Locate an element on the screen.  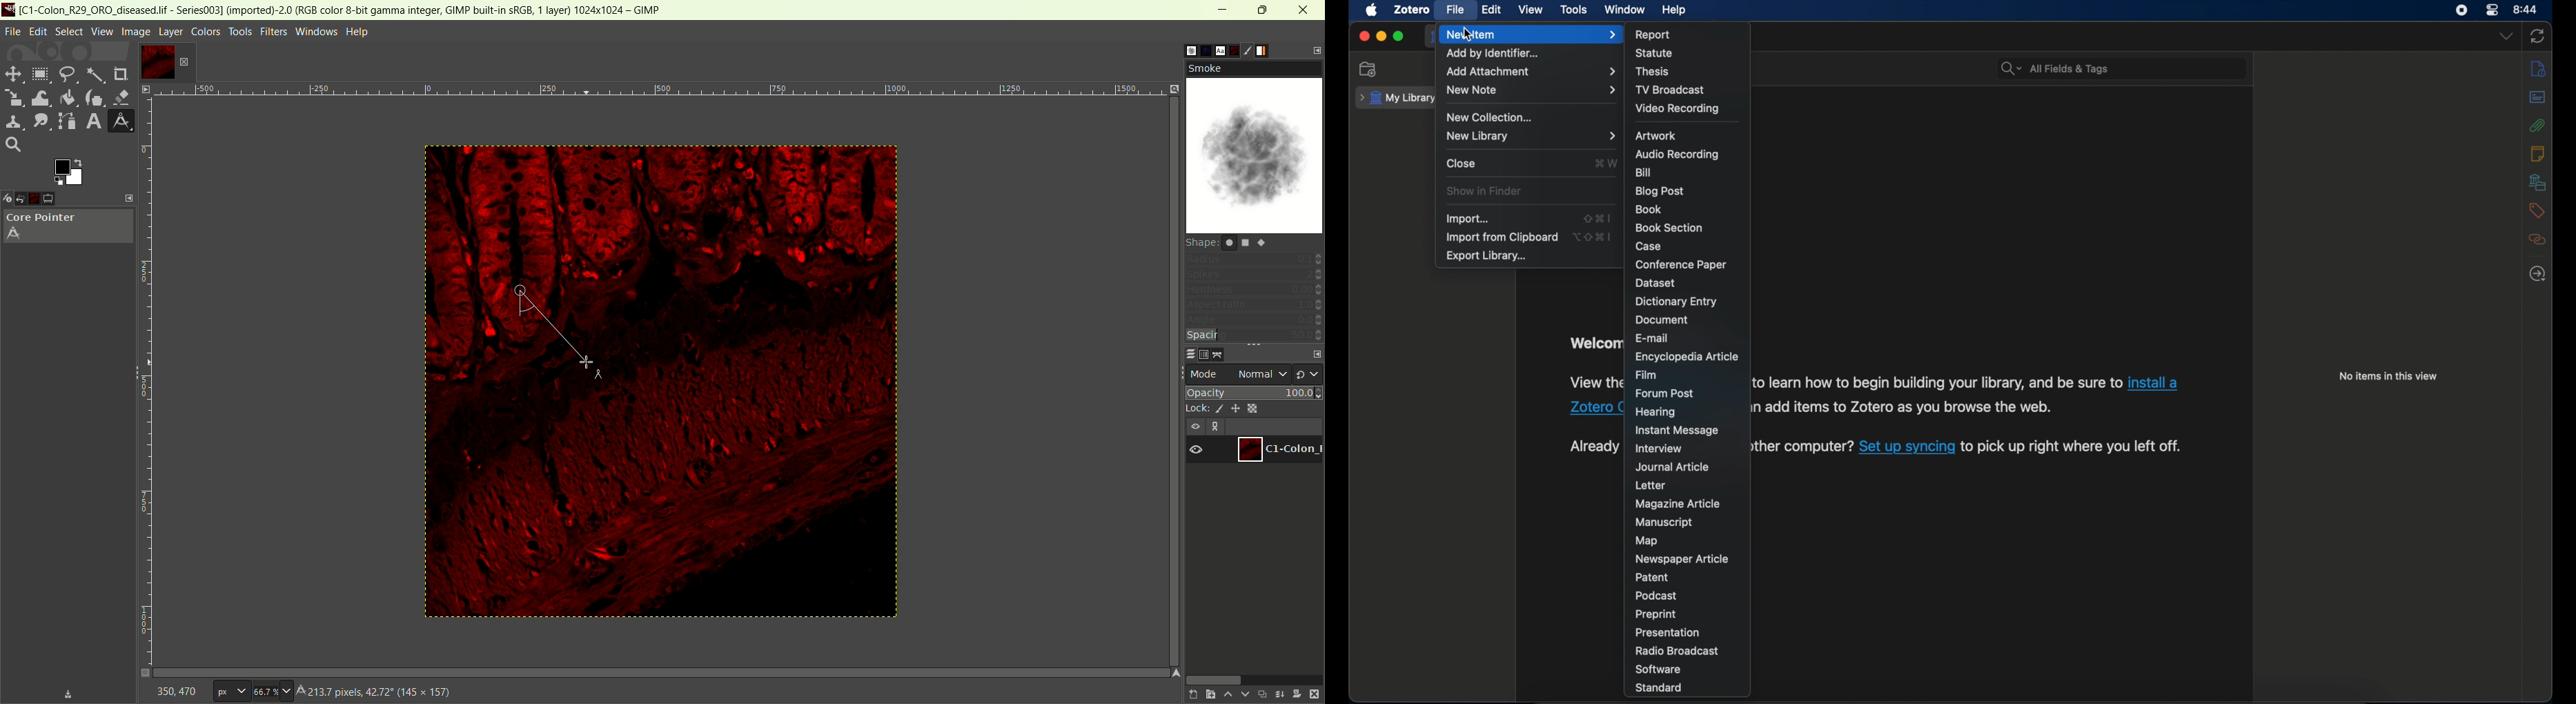
file is located at coordinates (13, 32).